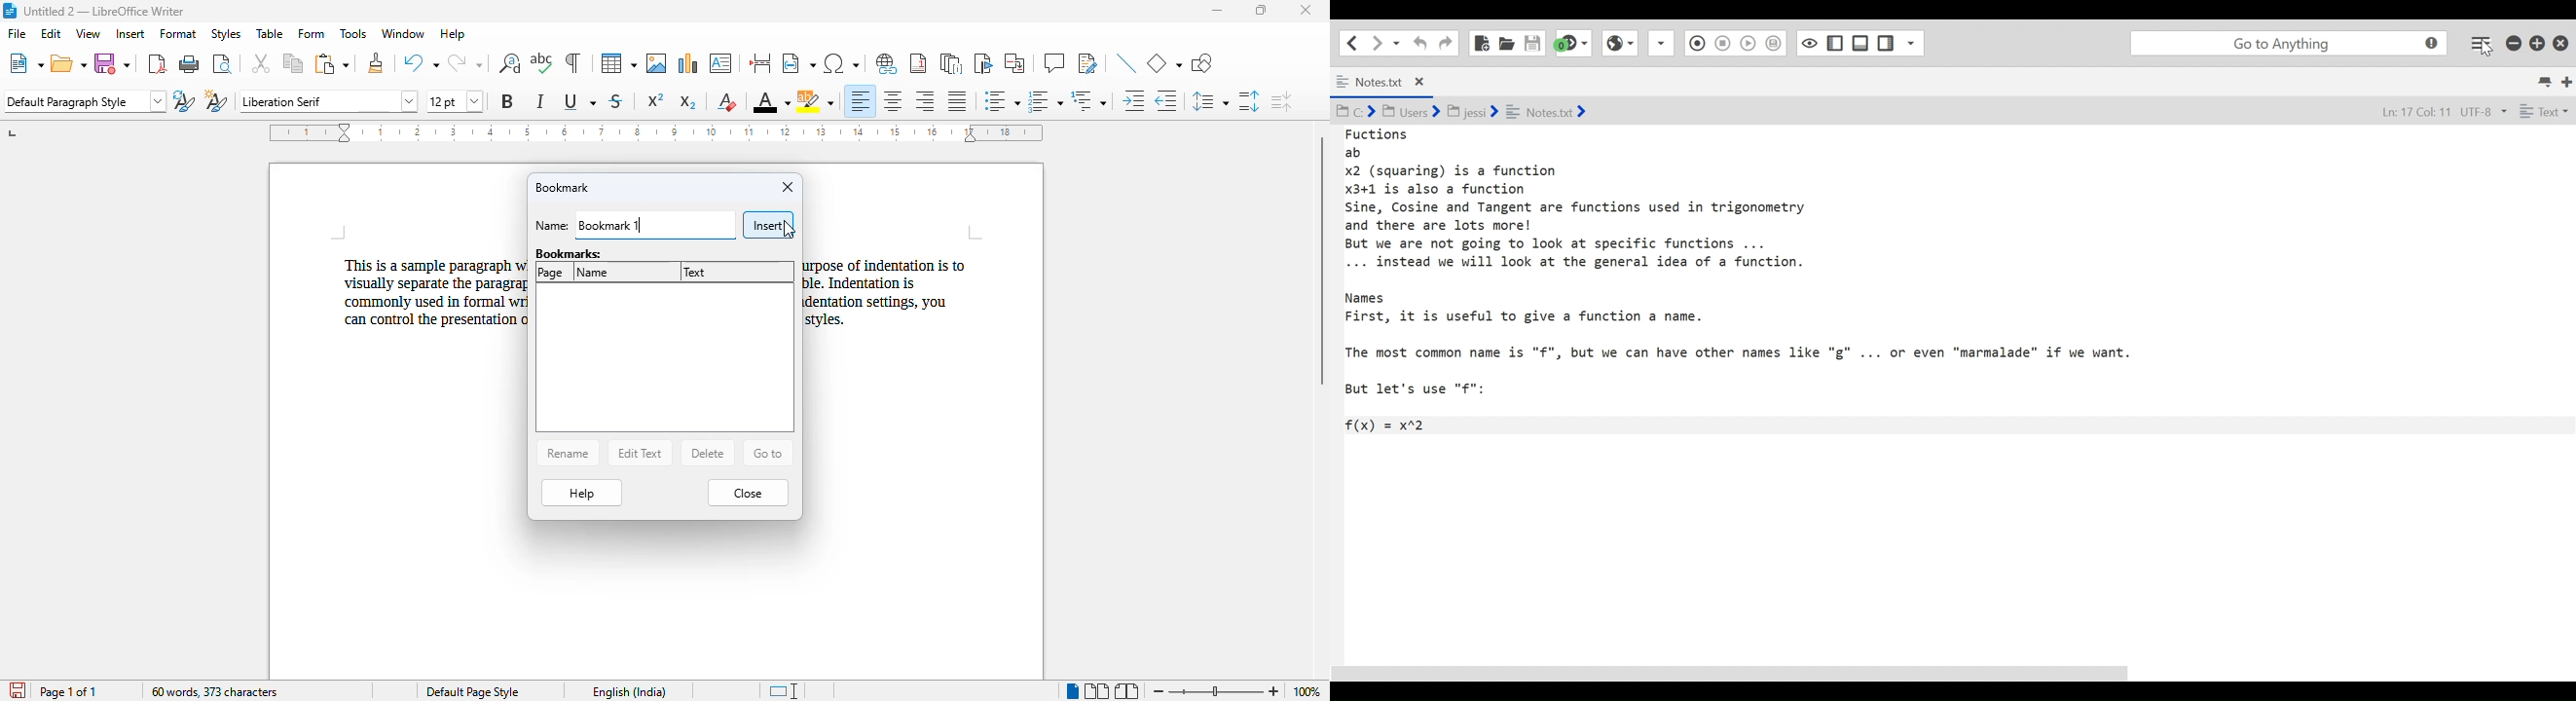 This screenshot has width=2576, height=728. I want to click on form, so click(312, 34).